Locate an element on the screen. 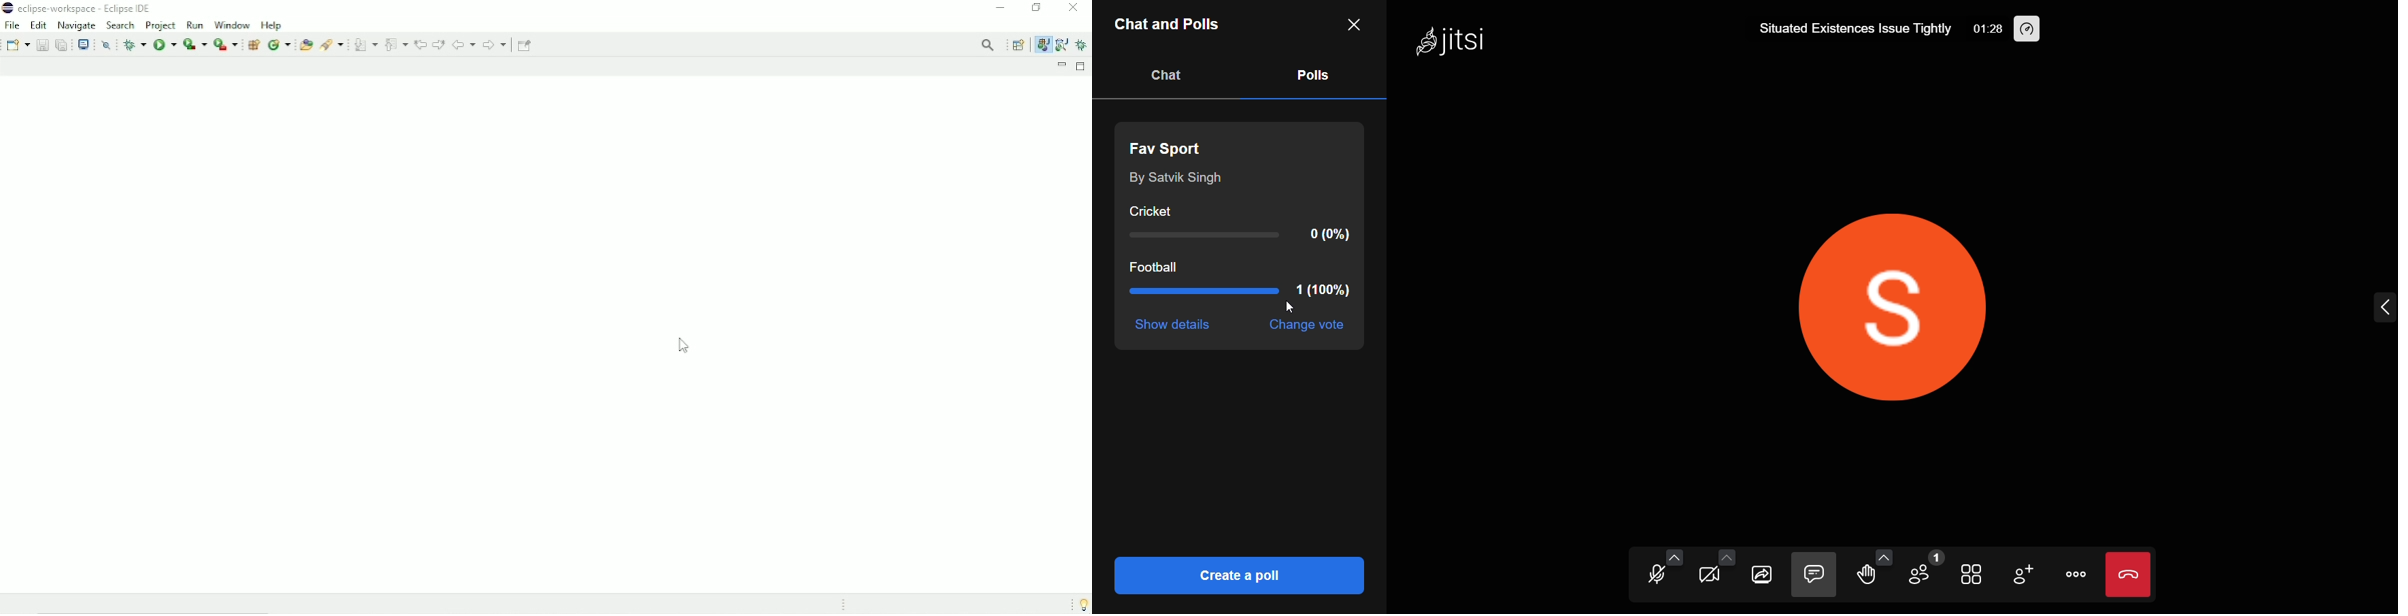 This screenshot has width=2408, height=616. Restore down is located at coordinates (1034, 8).